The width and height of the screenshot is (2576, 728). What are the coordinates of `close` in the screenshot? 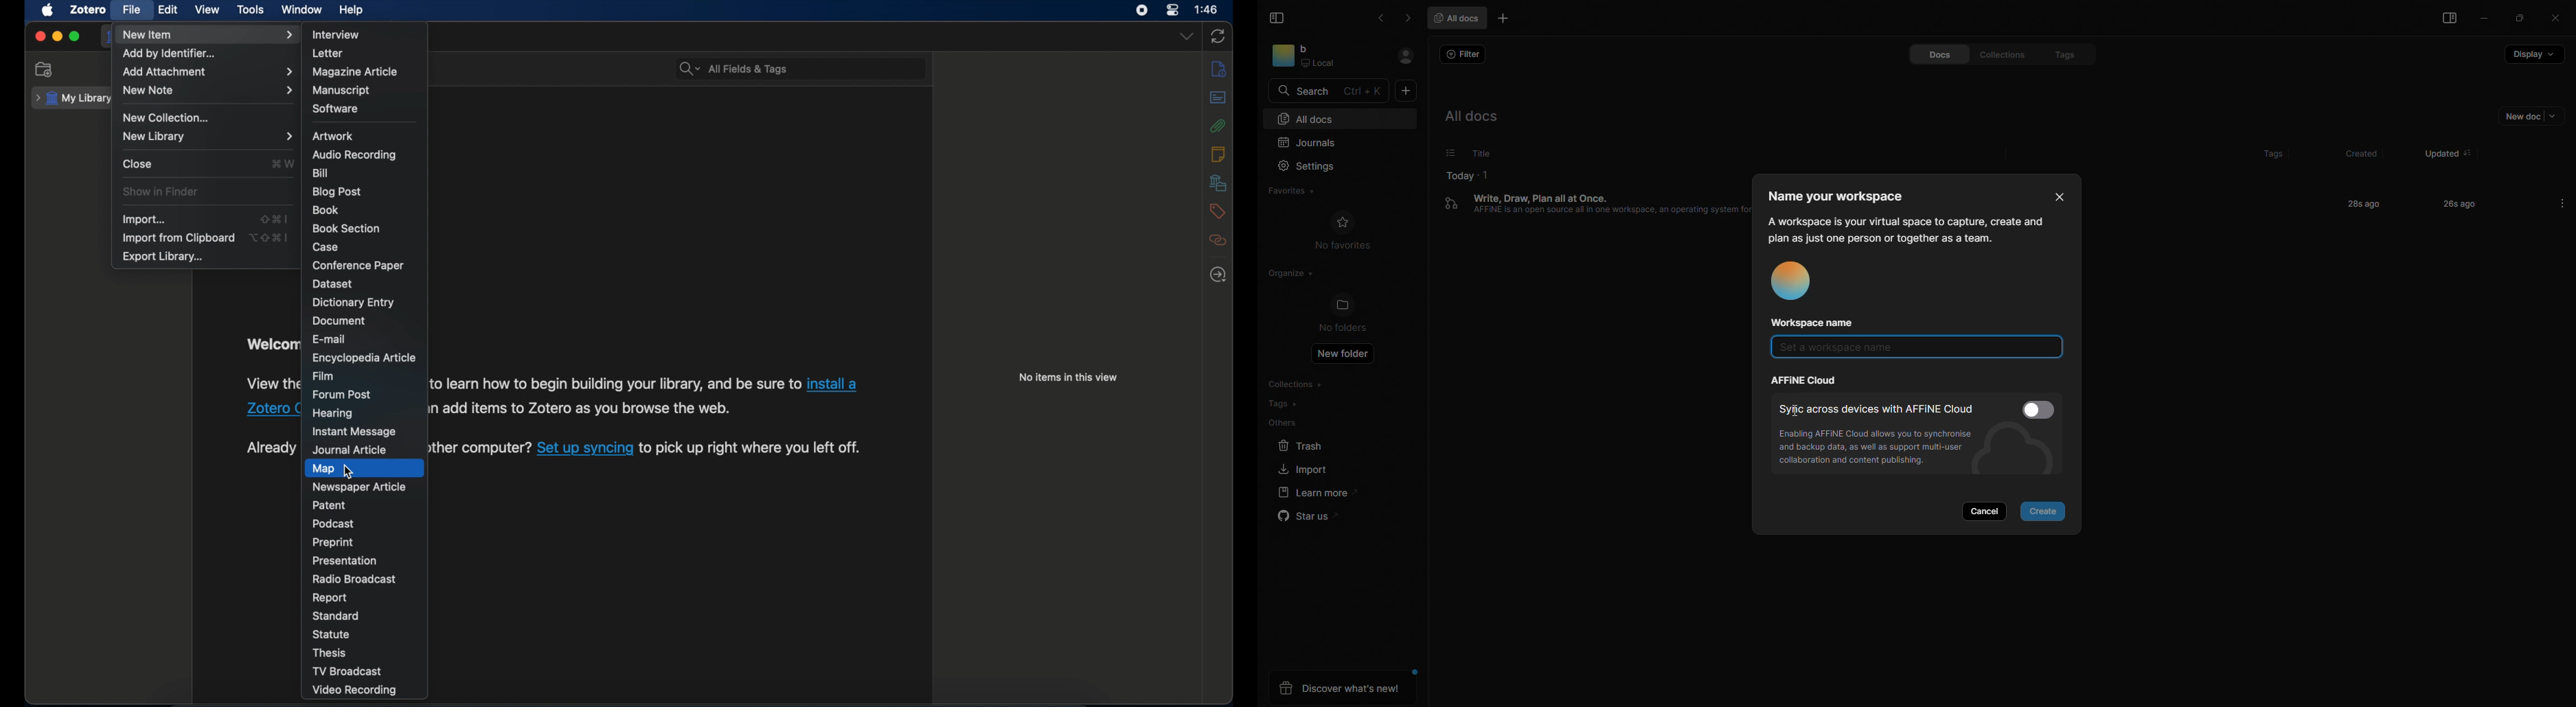 It's located at (2055, 194).